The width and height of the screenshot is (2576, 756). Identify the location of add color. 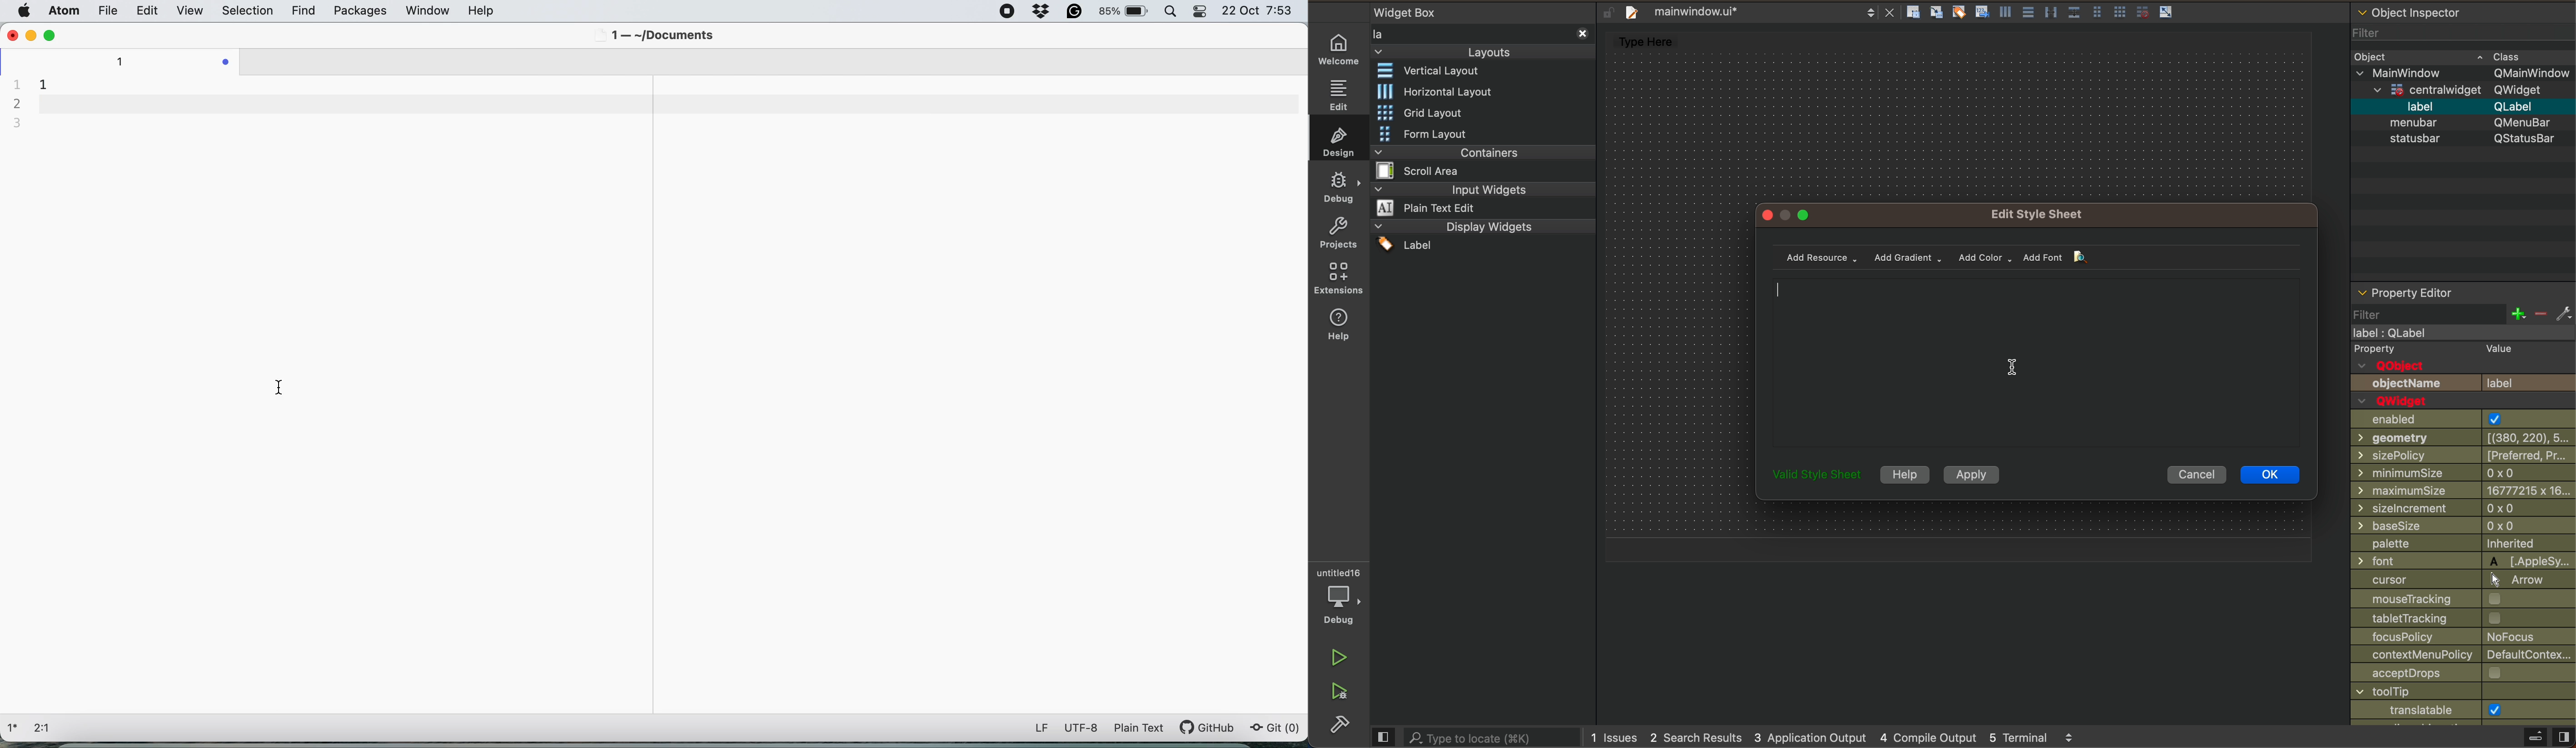
(1987, 256).